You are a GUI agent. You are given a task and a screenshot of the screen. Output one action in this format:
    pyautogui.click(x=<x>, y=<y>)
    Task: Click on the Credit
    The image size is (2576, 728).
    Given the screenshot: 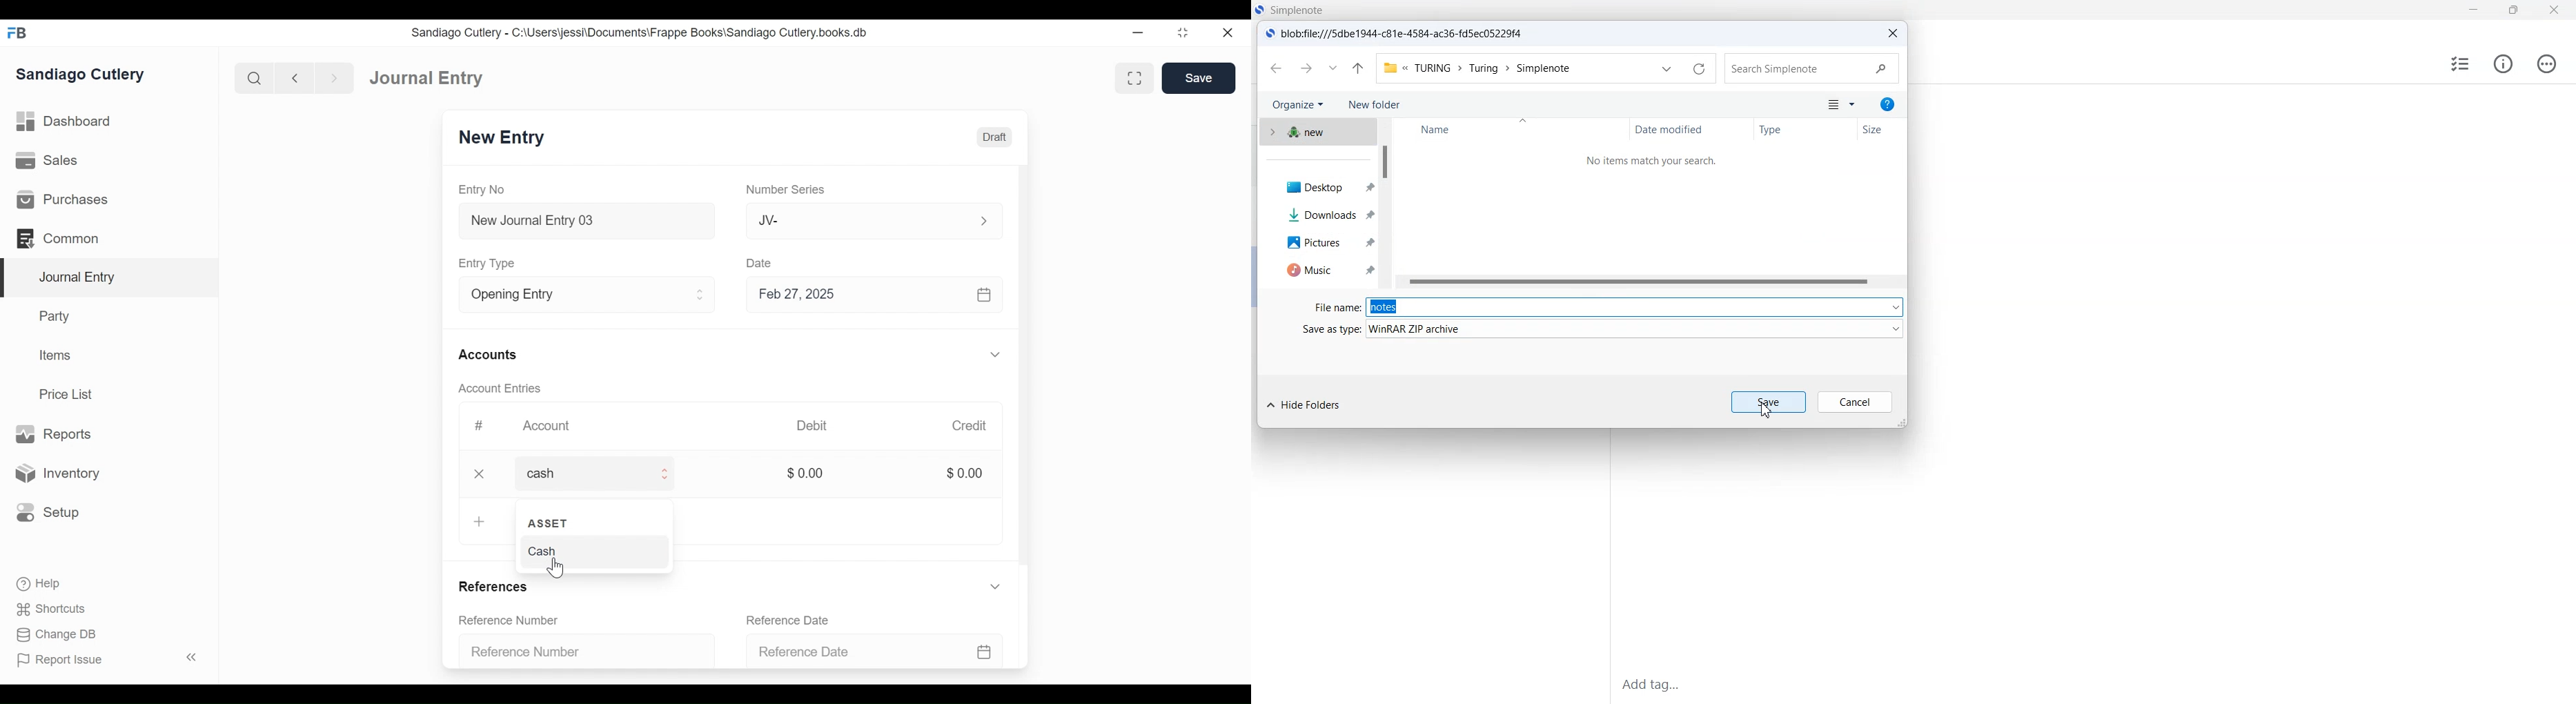 What is the action you would take?
    pyautogui.click(x=971, y=426)
    